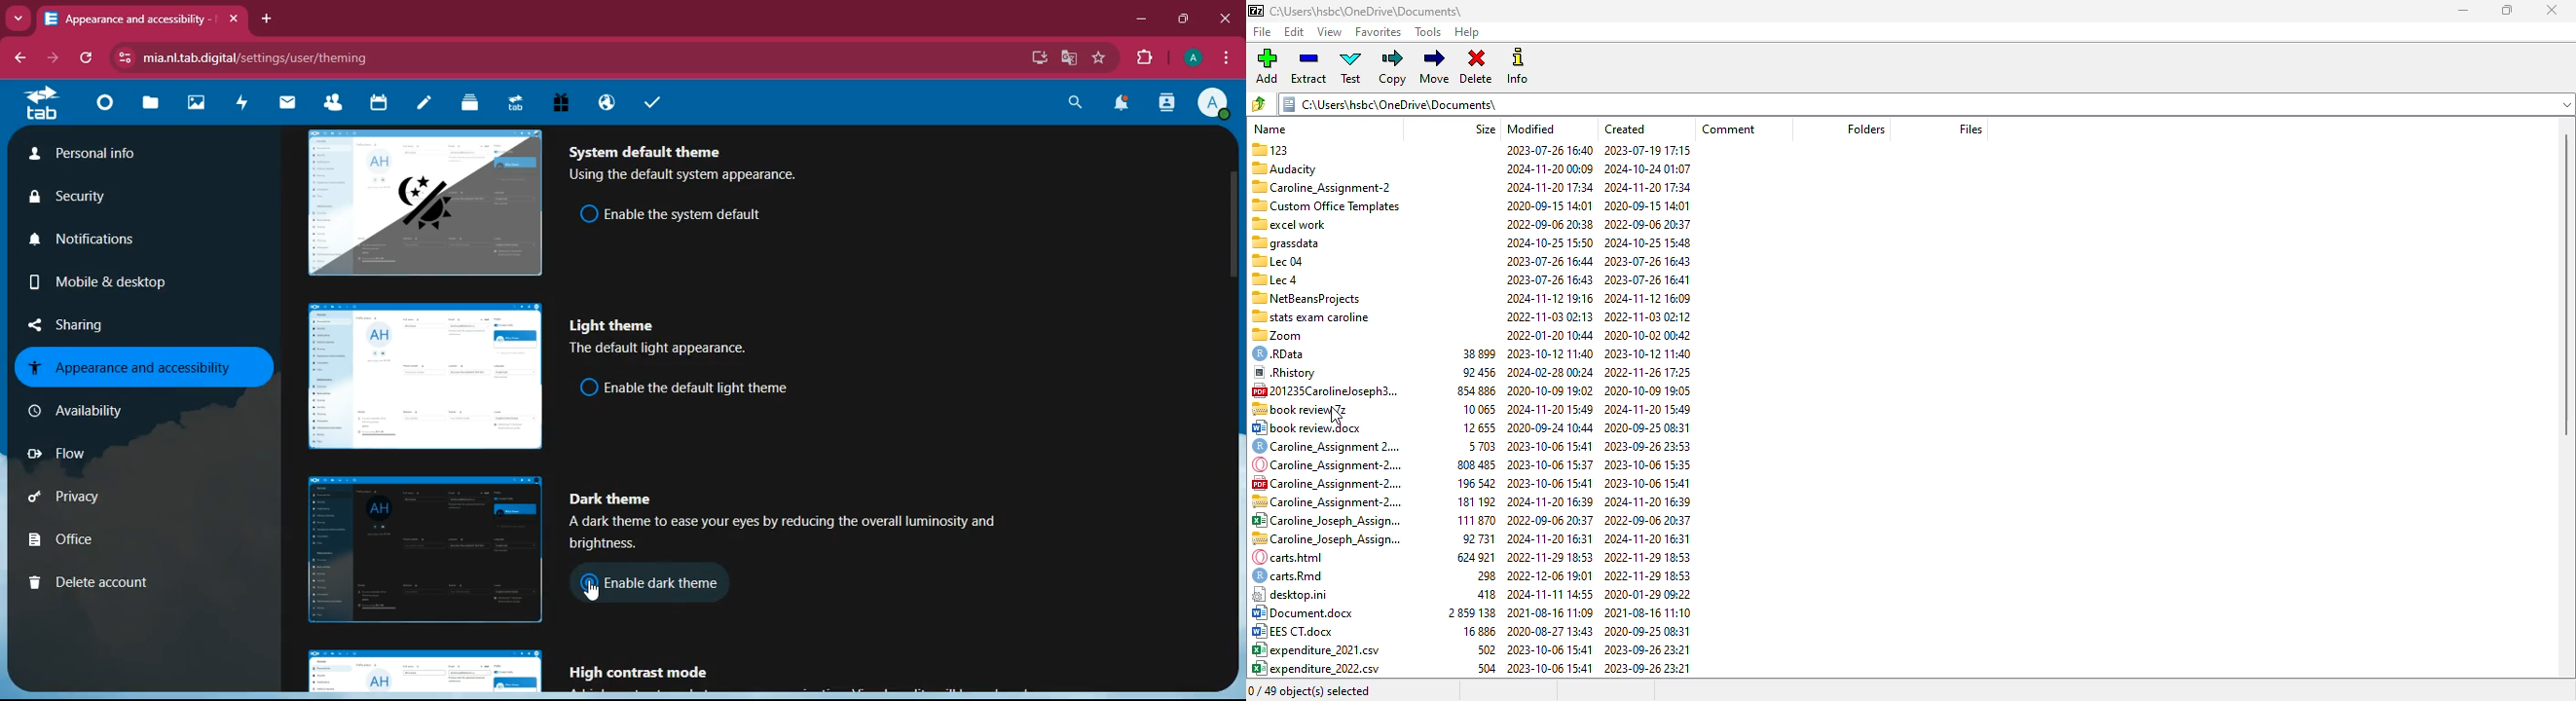 The height and width of the screenshot is (728, 2576). What do you see at coordinates (2552, 11) in the screenshot?
I see `` at bounding box center [2552, 11].